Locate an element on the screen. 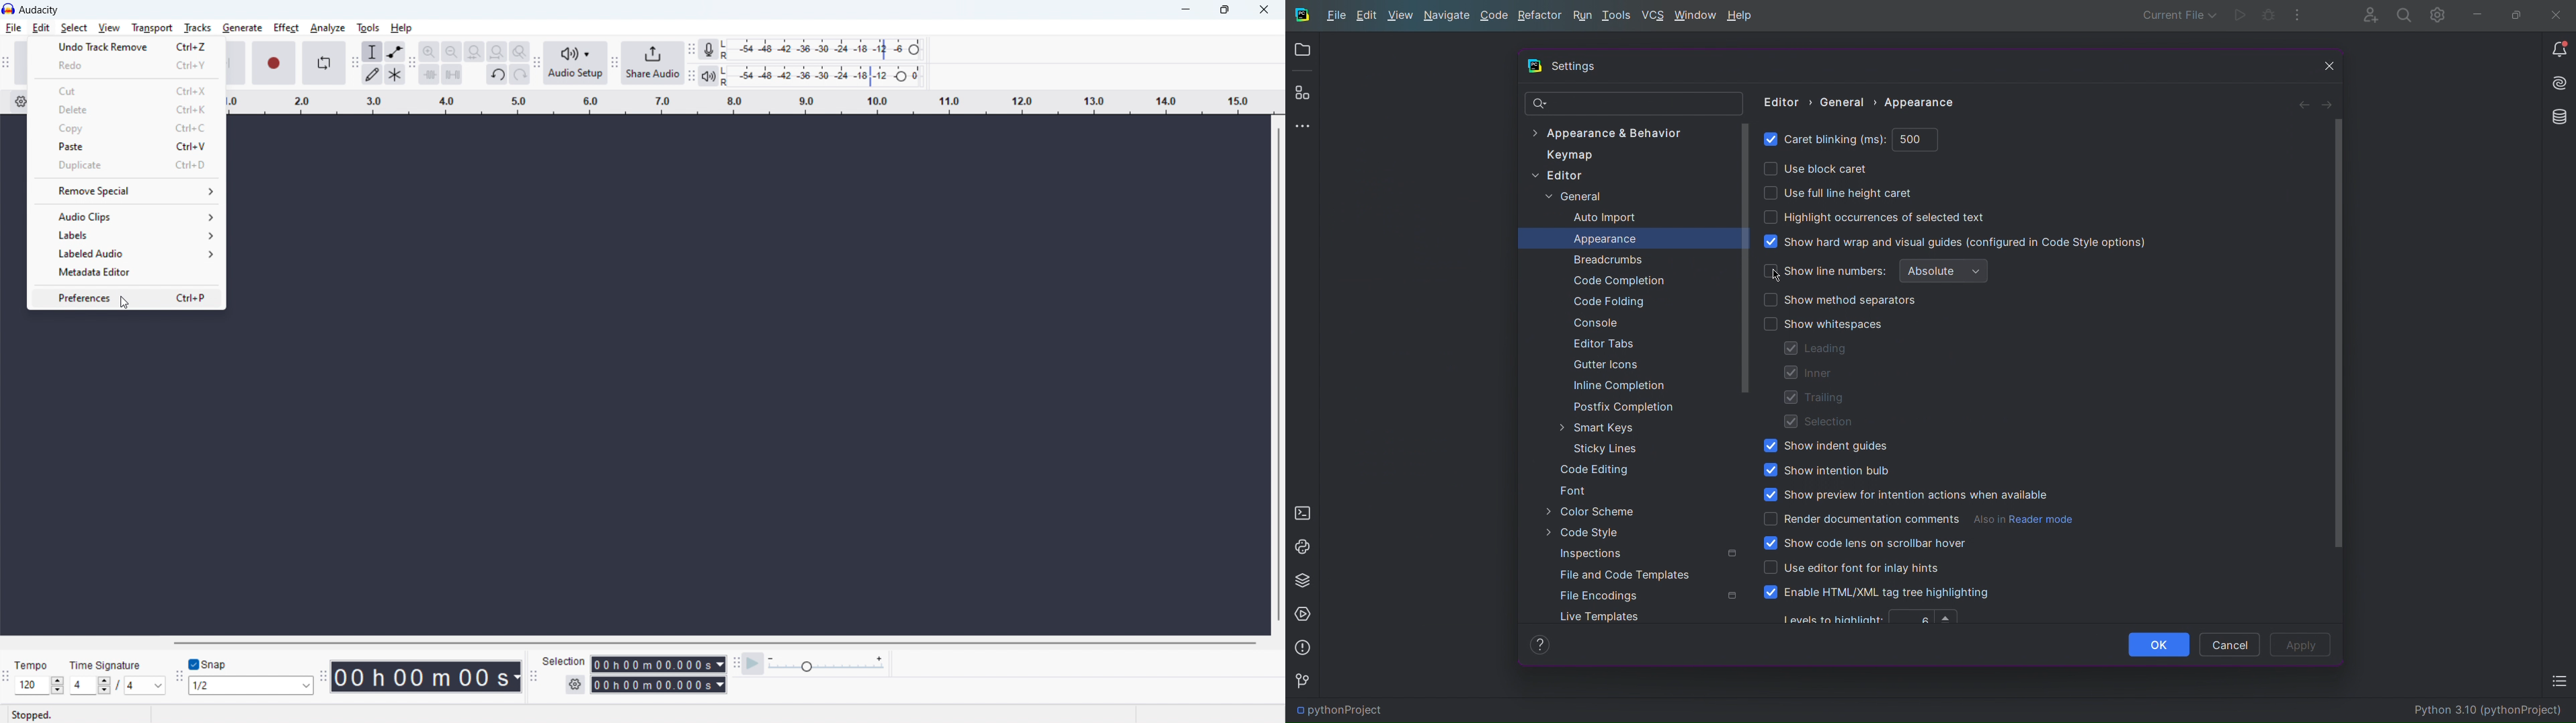 The width and height of the screenshot is (2576, 728). Settings is located at coordinates (2438, 15).